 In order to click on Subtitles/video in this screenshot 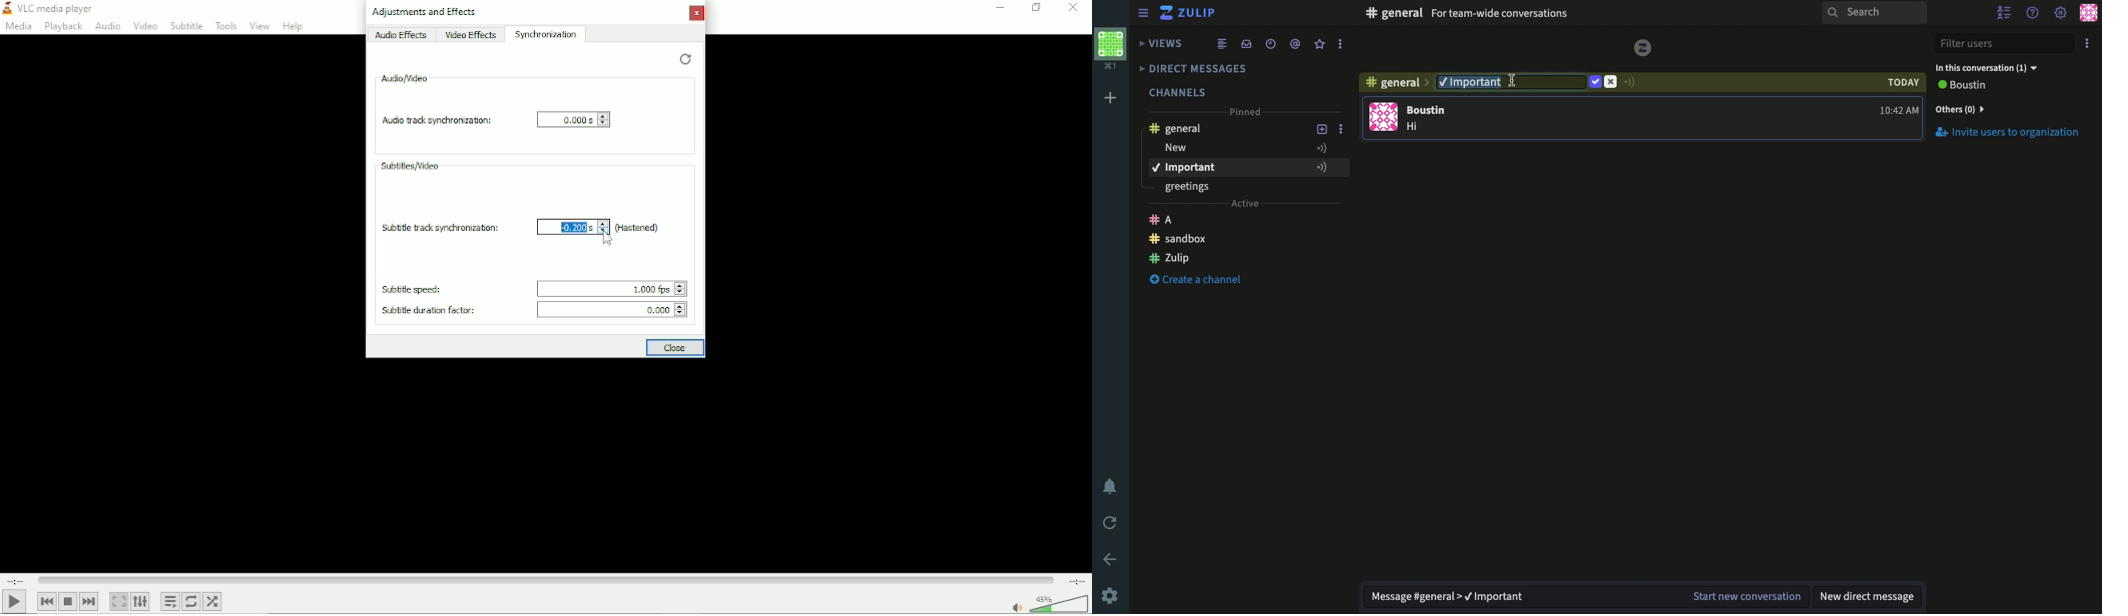, I will do `click(408, 166)`.